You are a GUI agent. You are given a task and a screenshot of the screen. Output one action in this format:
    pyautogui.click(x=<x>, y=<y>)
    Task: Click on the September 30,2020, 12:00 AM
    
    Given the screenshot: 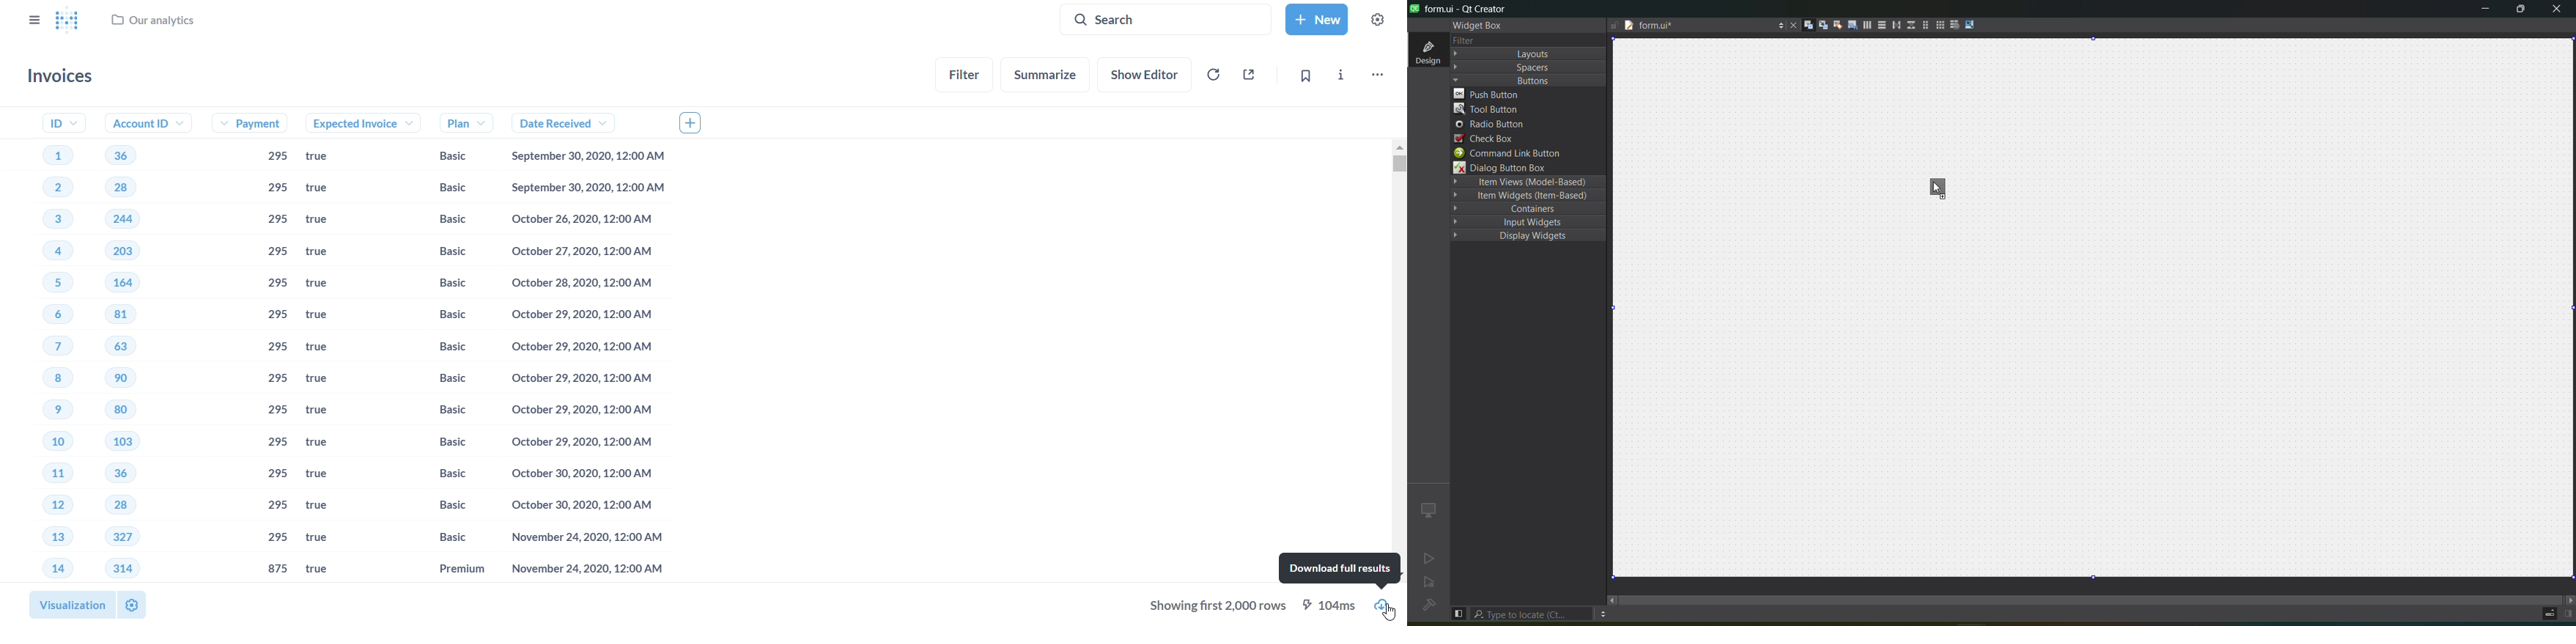 What is the action you would take?
    pyautogui.click(x=592, y=188)
    